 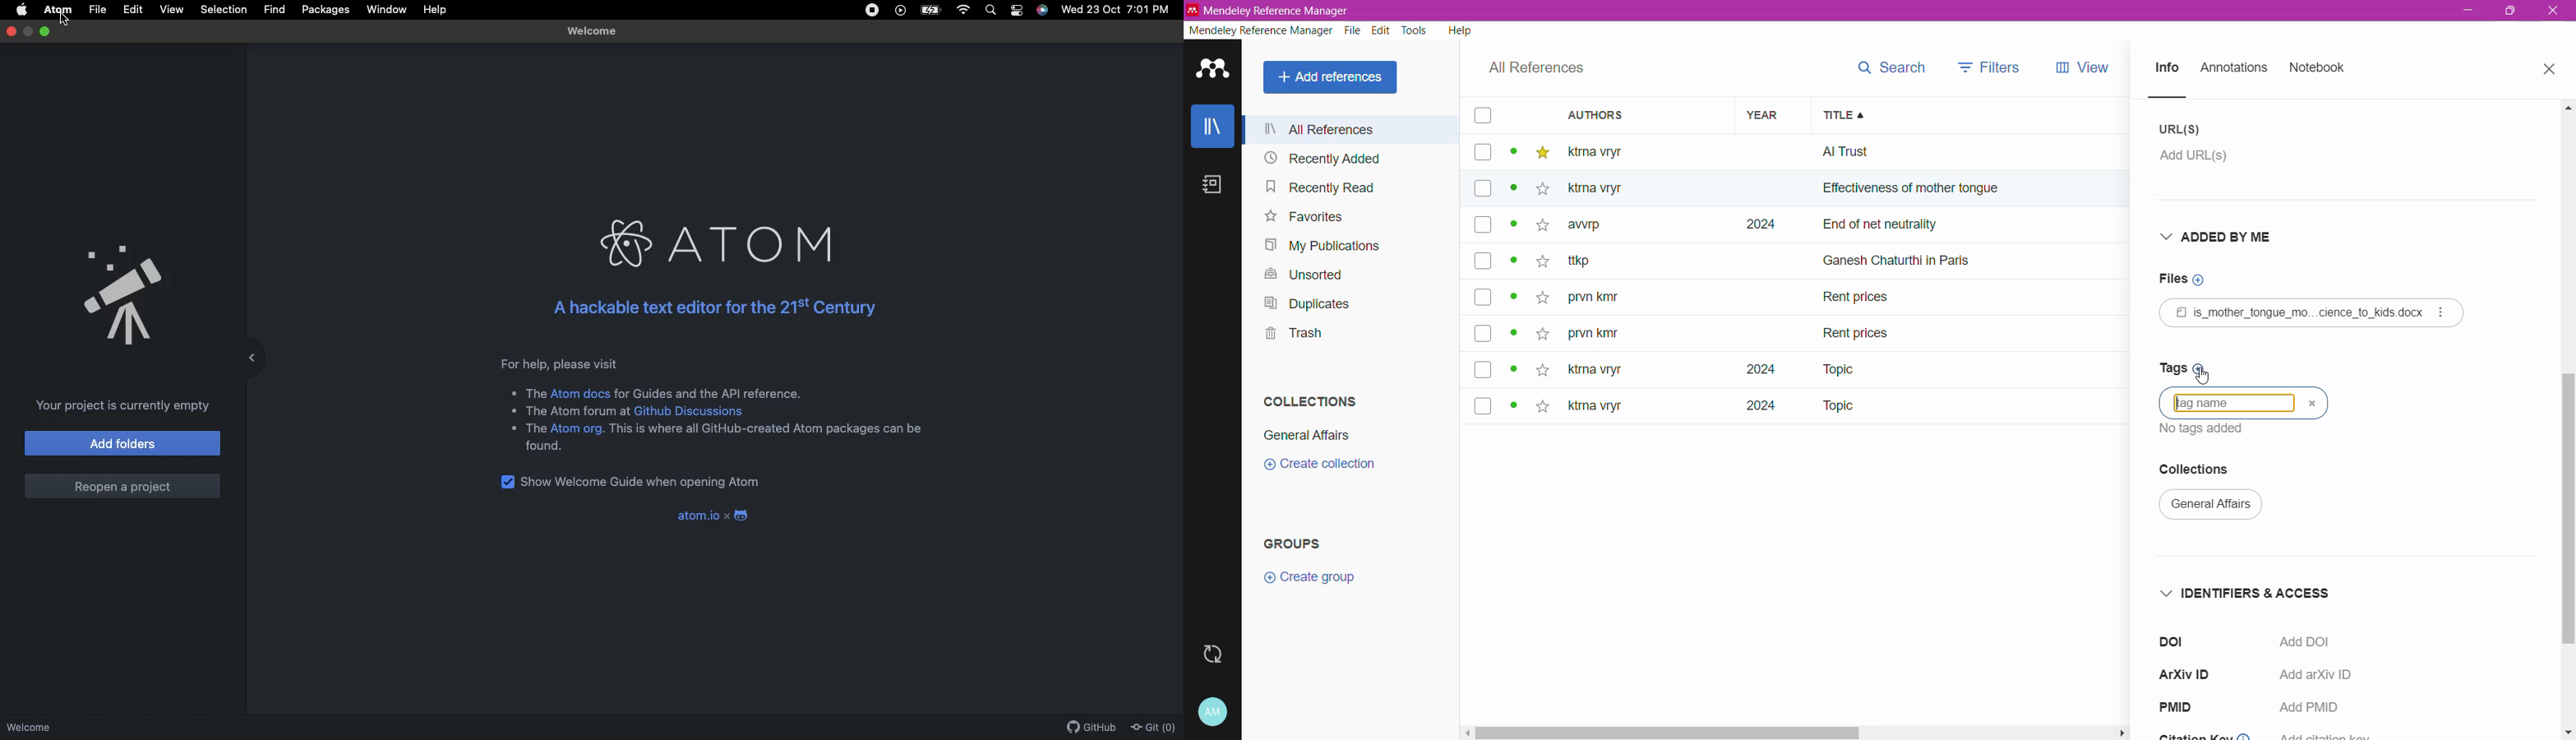 What do you see at coordinates (2190, 279) in the screenshot?
I see `Click to add Files` at bounding box center [2190, 279].